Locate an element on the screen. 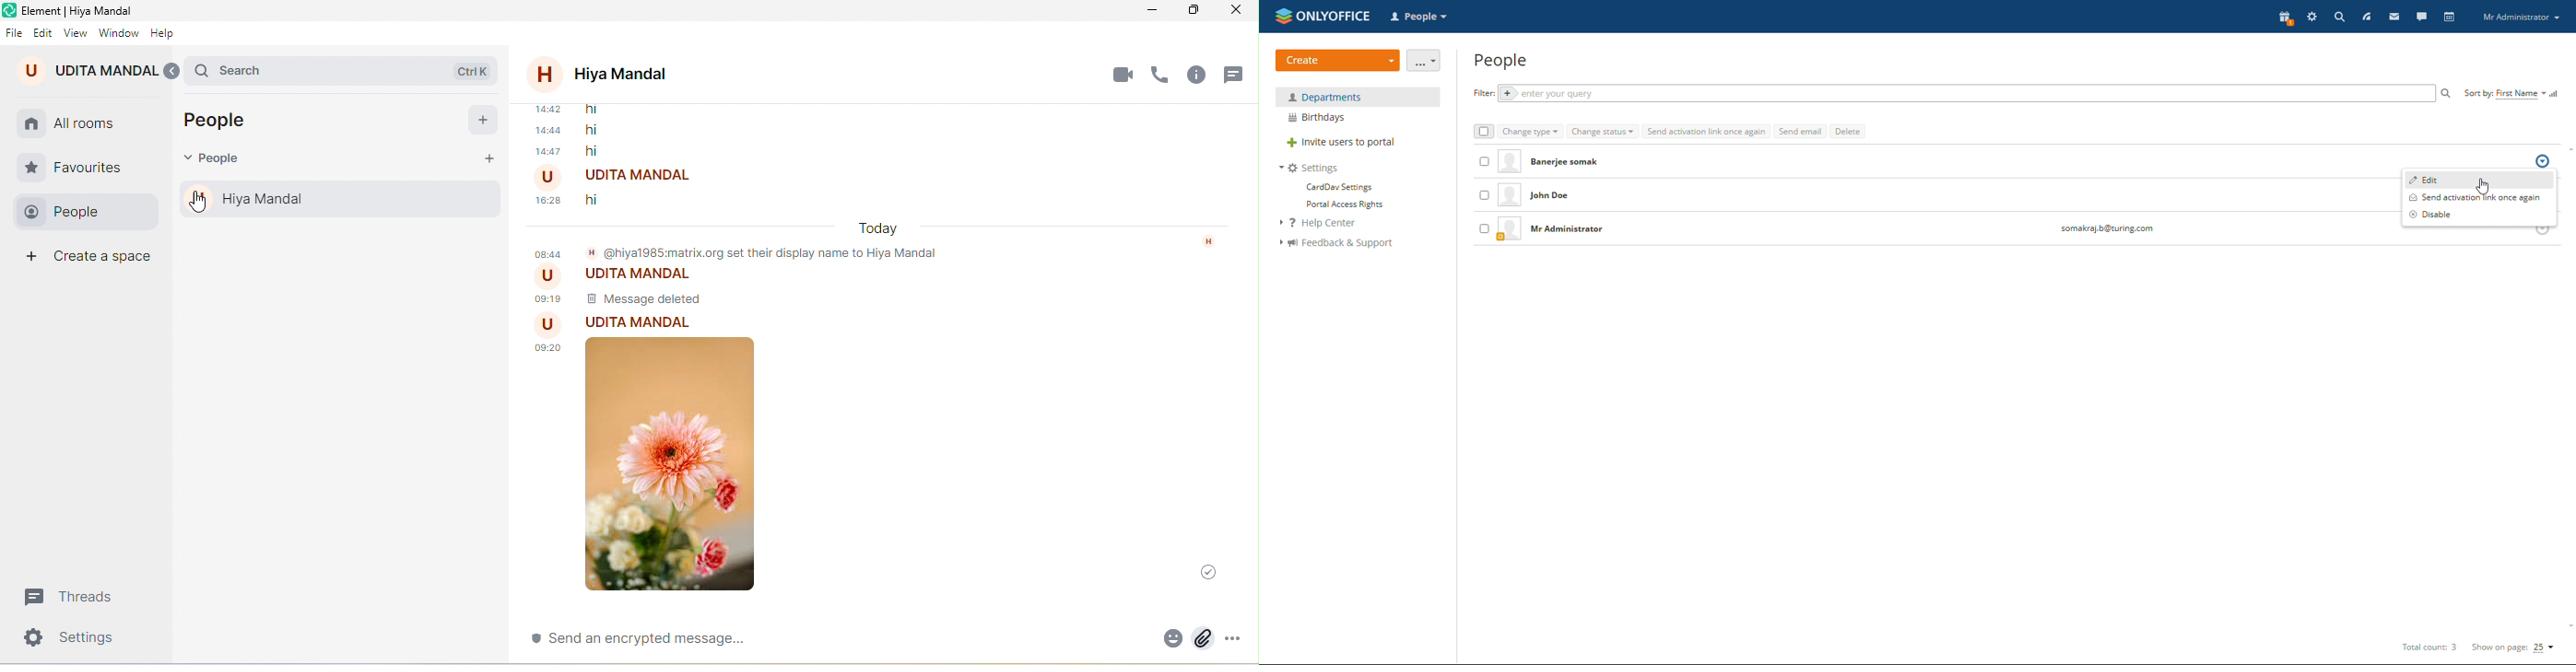  expand is located at coordinates (175, 73).